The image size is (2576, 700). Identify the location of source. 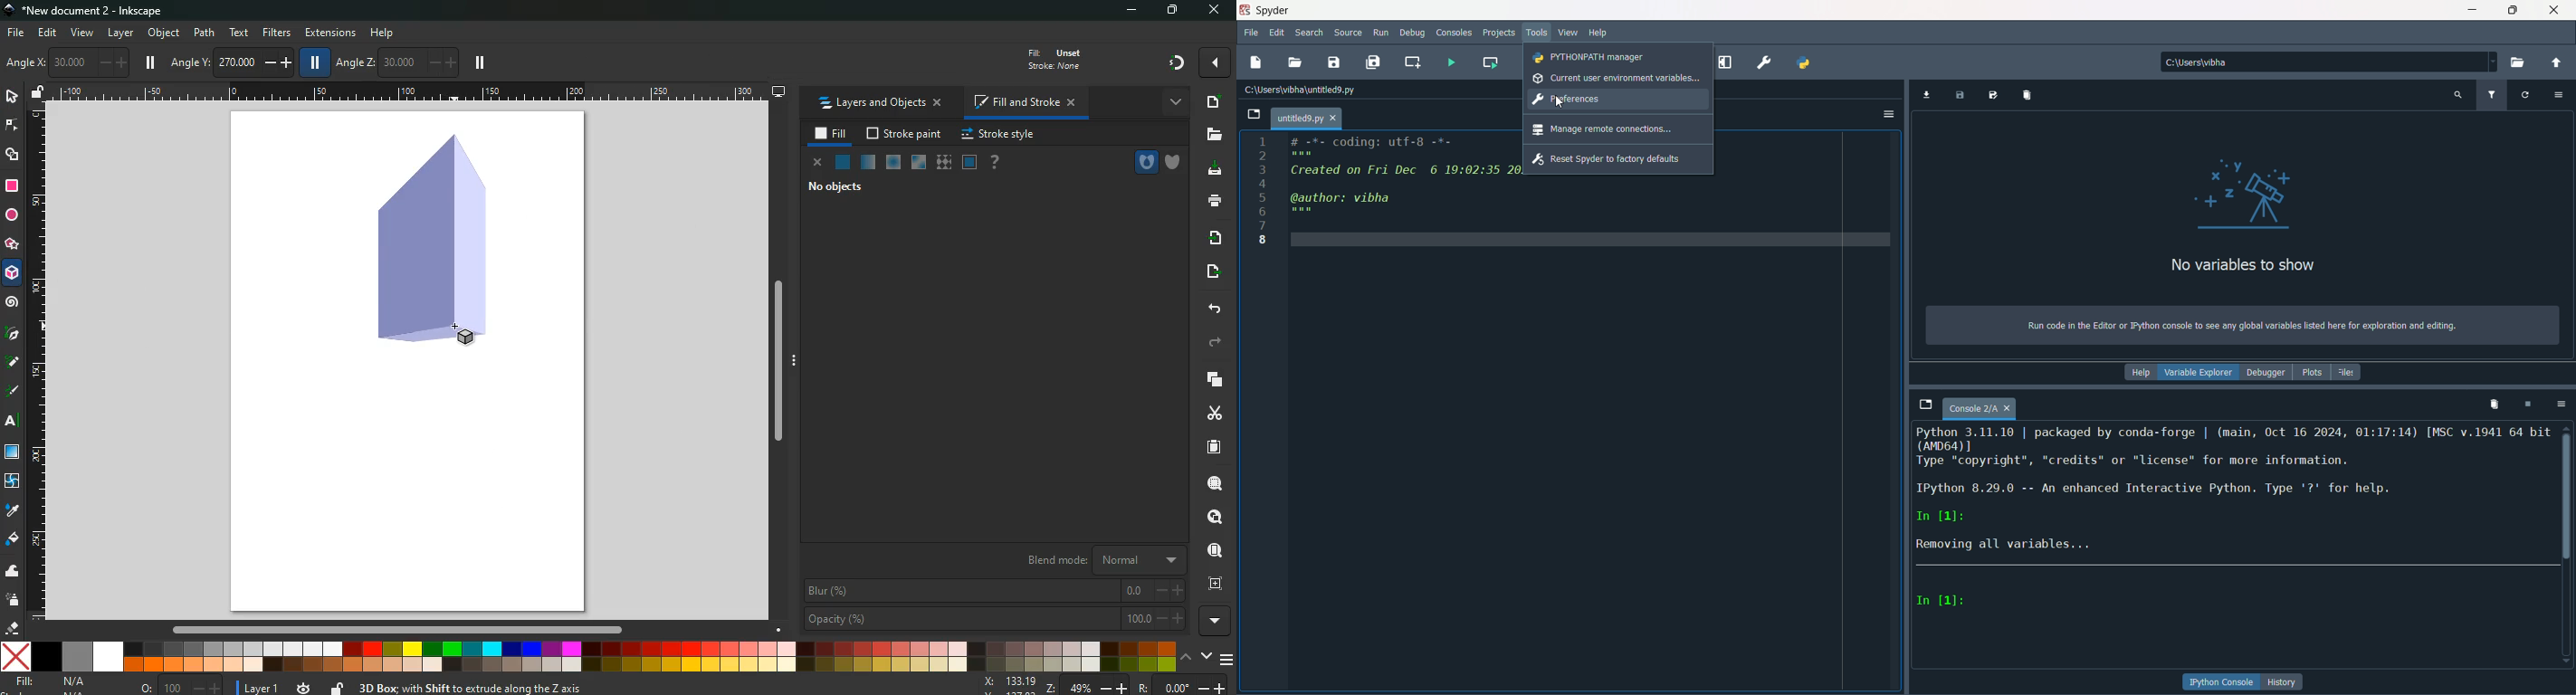
(1349, 33).